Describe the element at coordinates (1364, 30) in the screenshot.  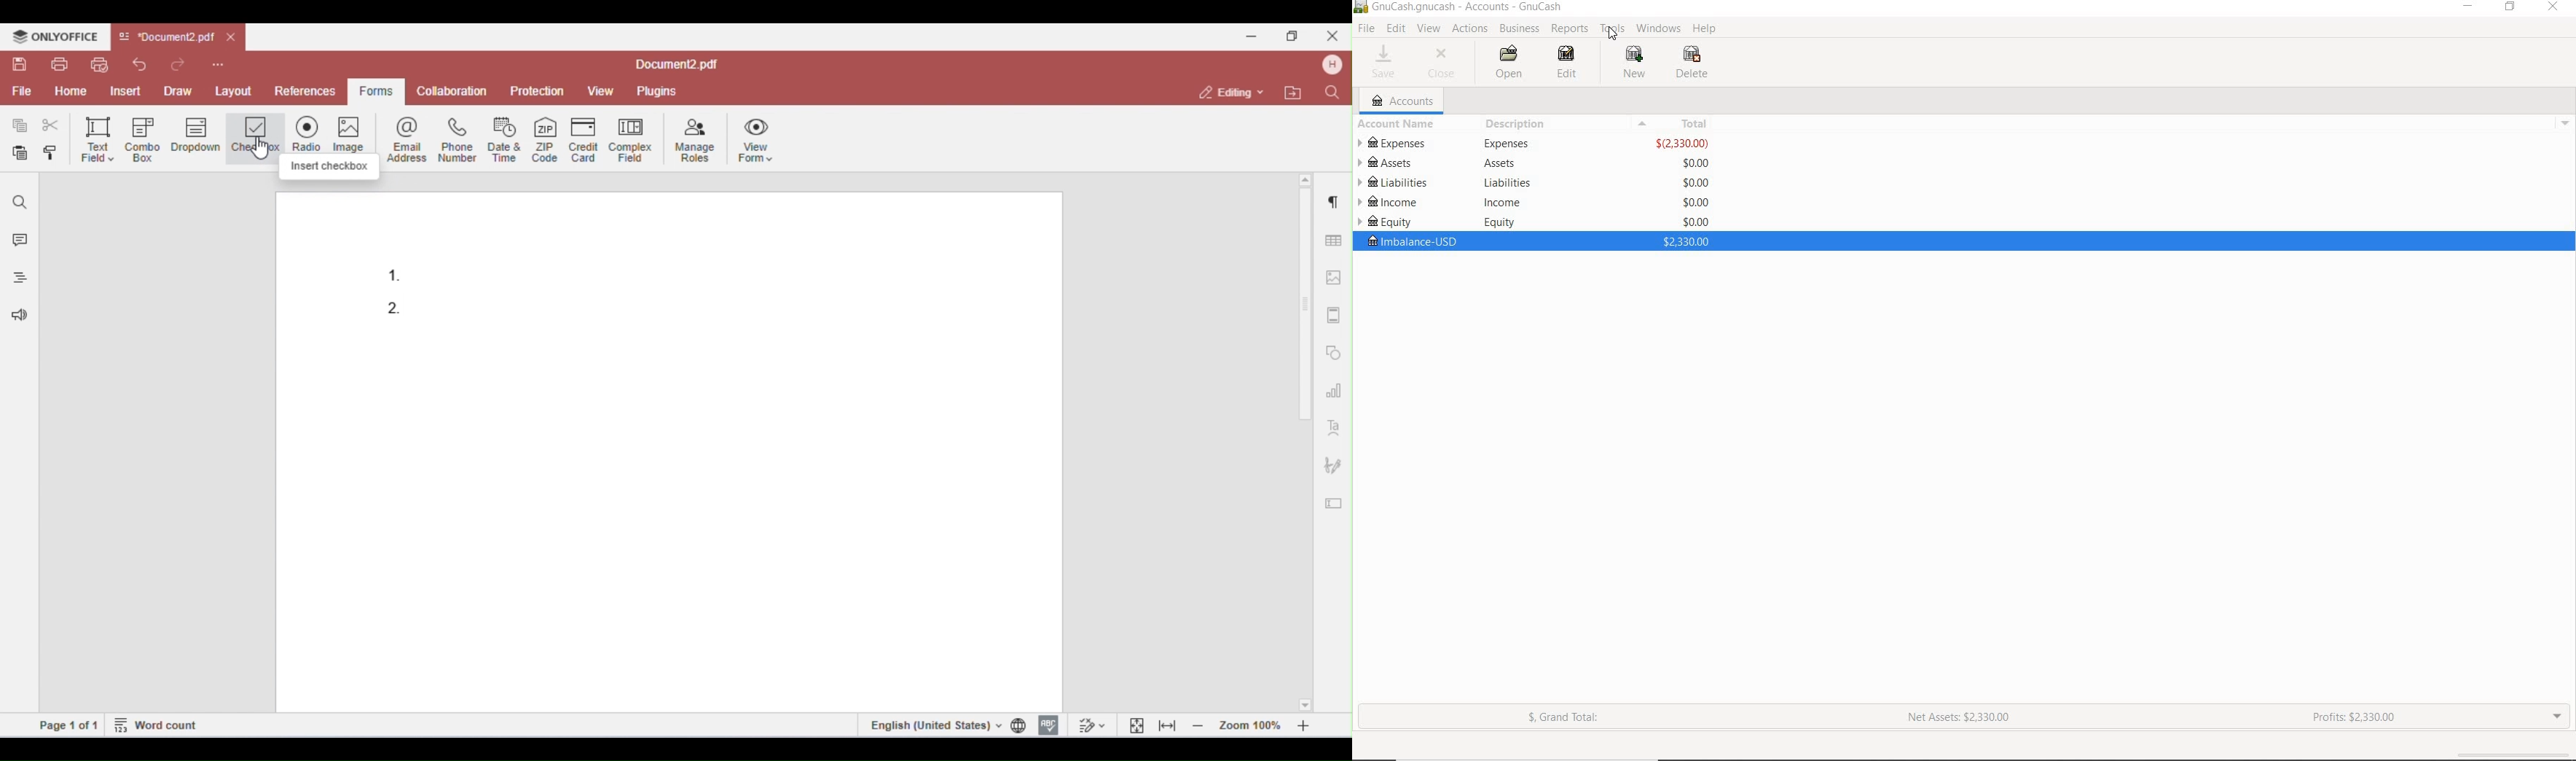
I see `FILE` at that location.